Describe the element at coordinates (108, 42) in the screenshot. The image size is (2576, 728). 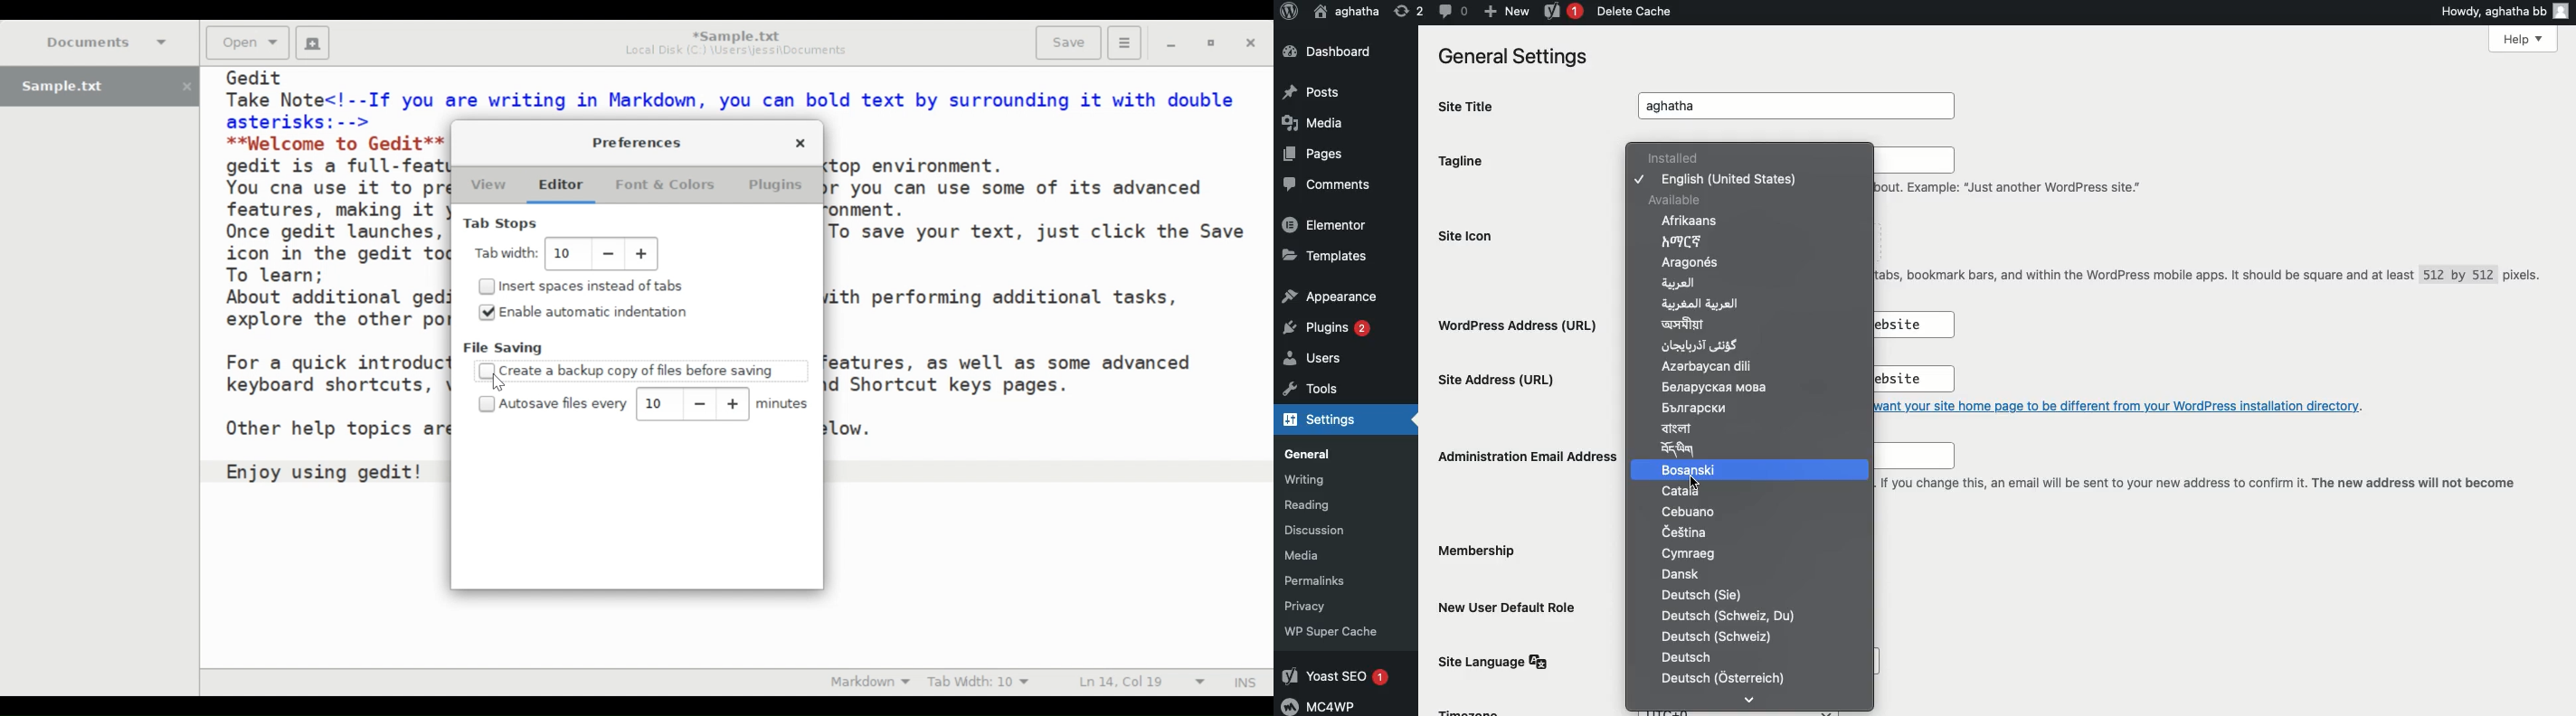
I see `Documents` at that location.